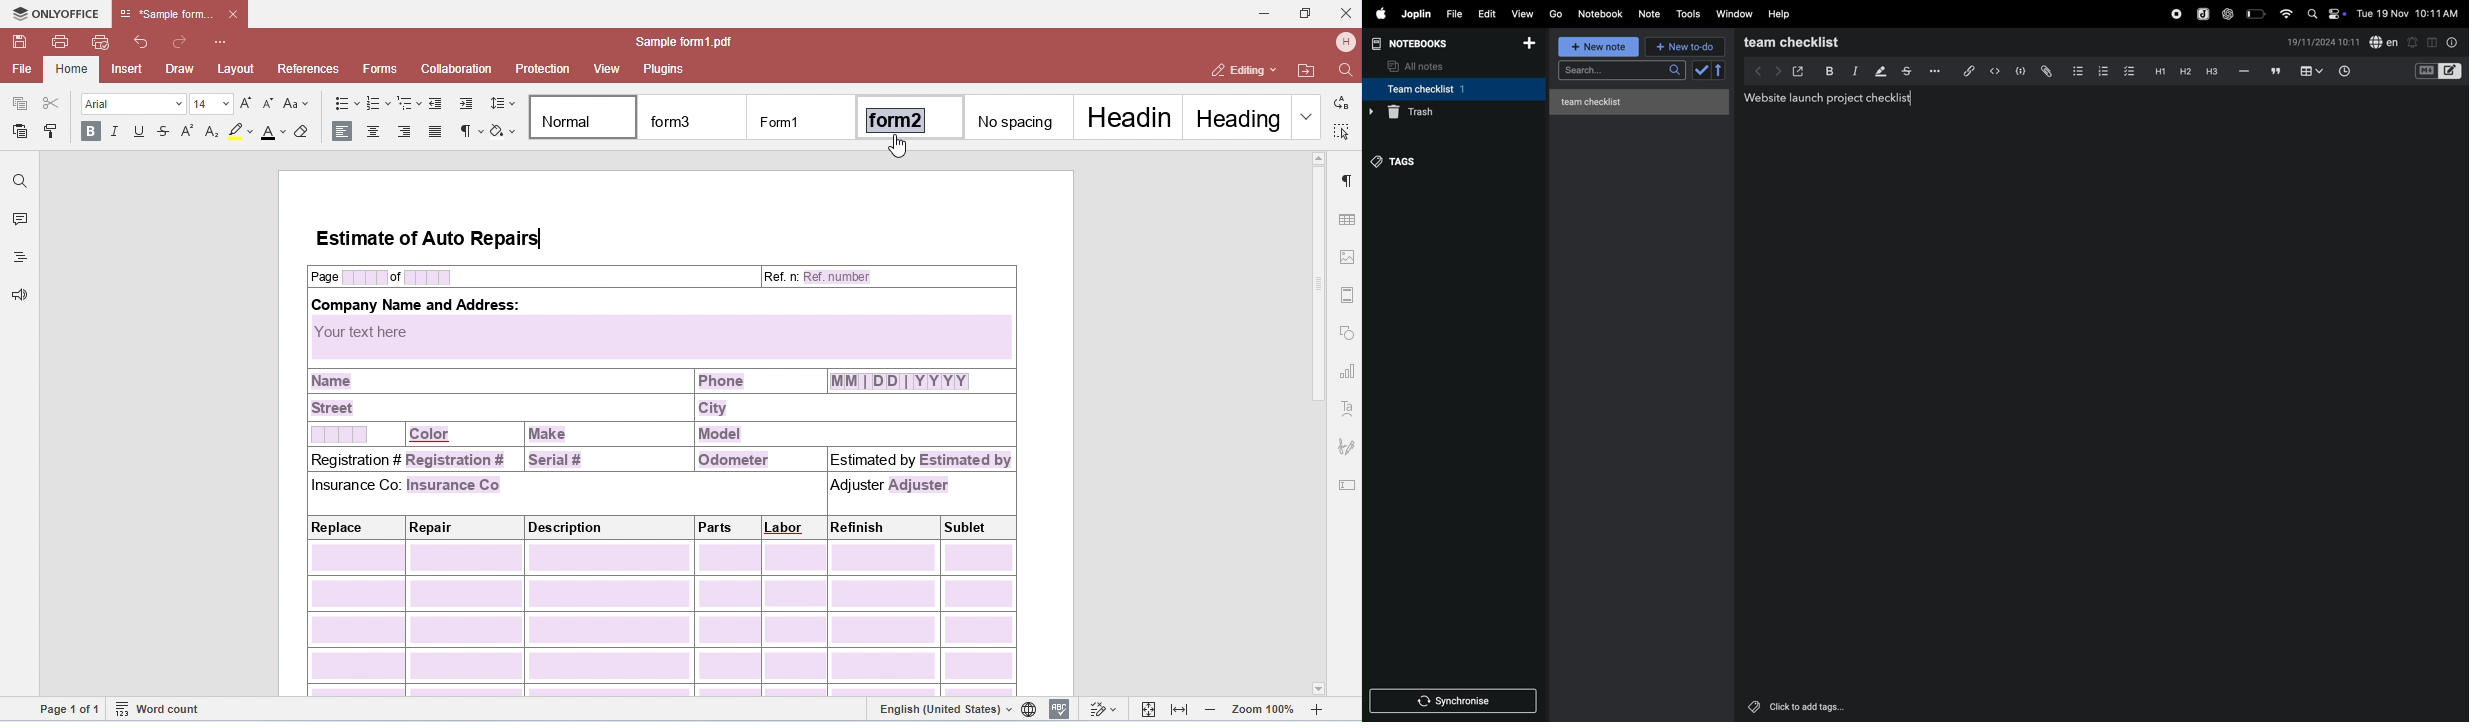 This screenshot has height=728, width=2492. What do you see at coordinates (1380, 14) in the screenshot?
I see `apple menu` at bounding box center [1380, 14].